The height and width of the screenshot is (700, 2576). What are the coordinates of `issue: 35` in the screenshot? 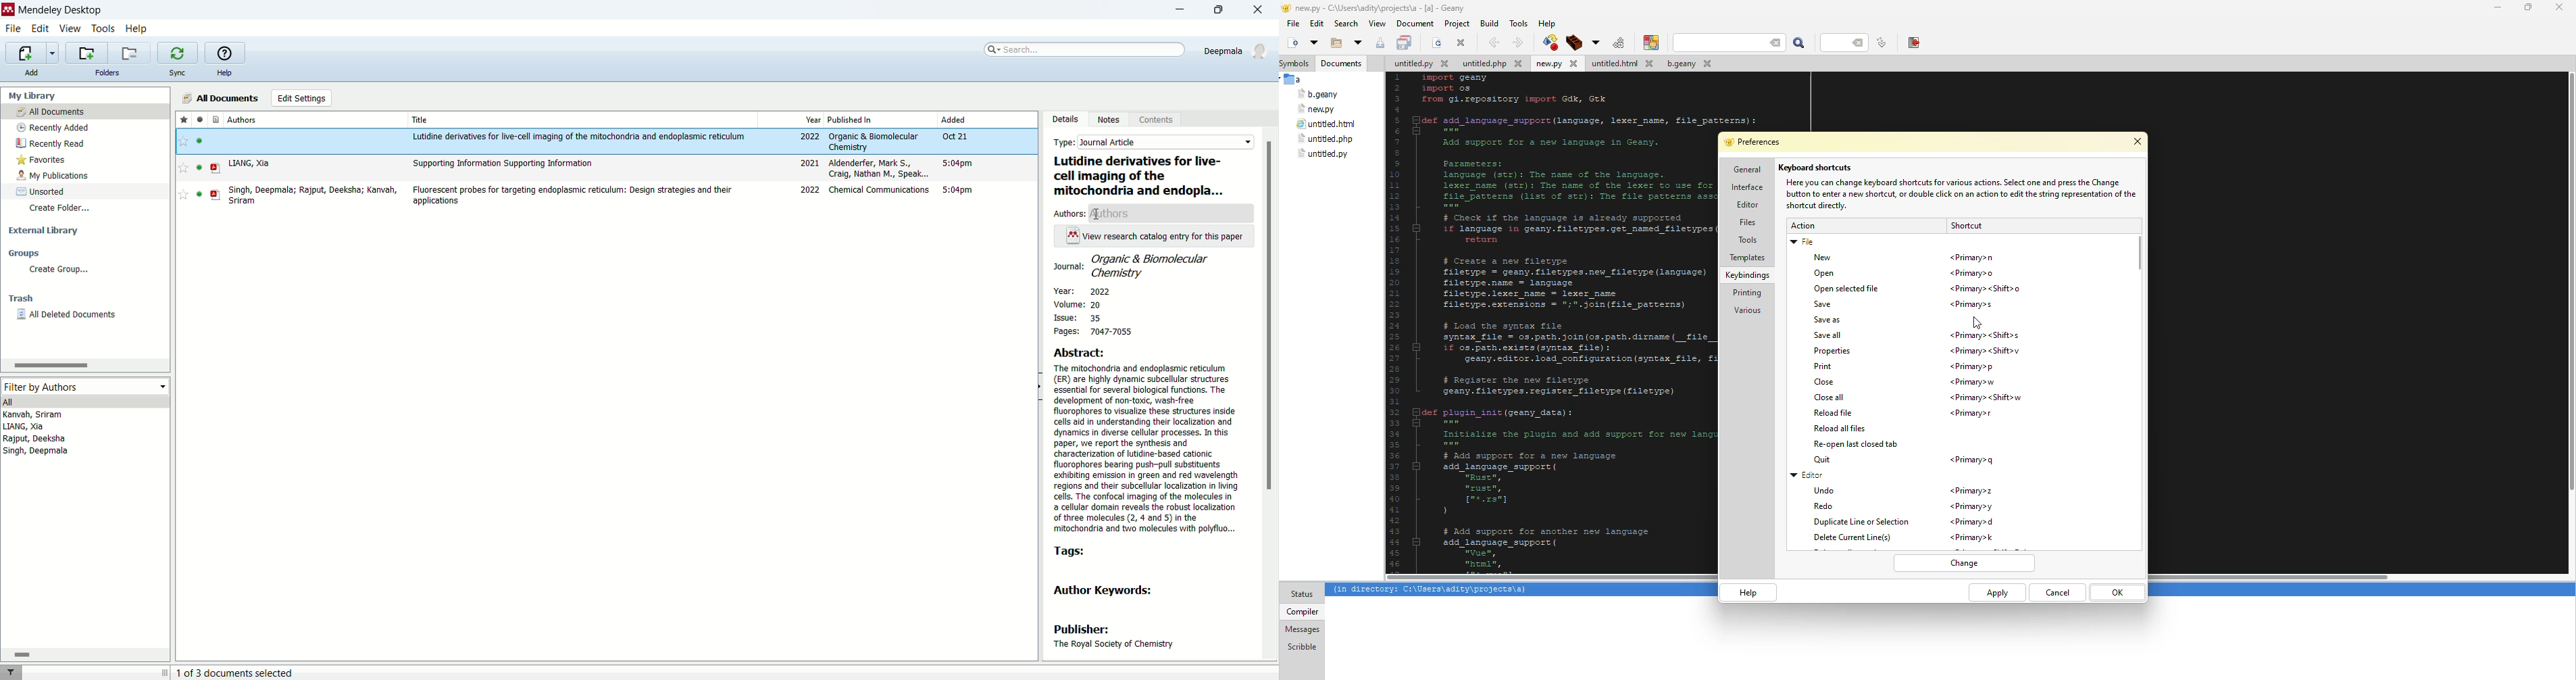 It's located at (1079, 318).